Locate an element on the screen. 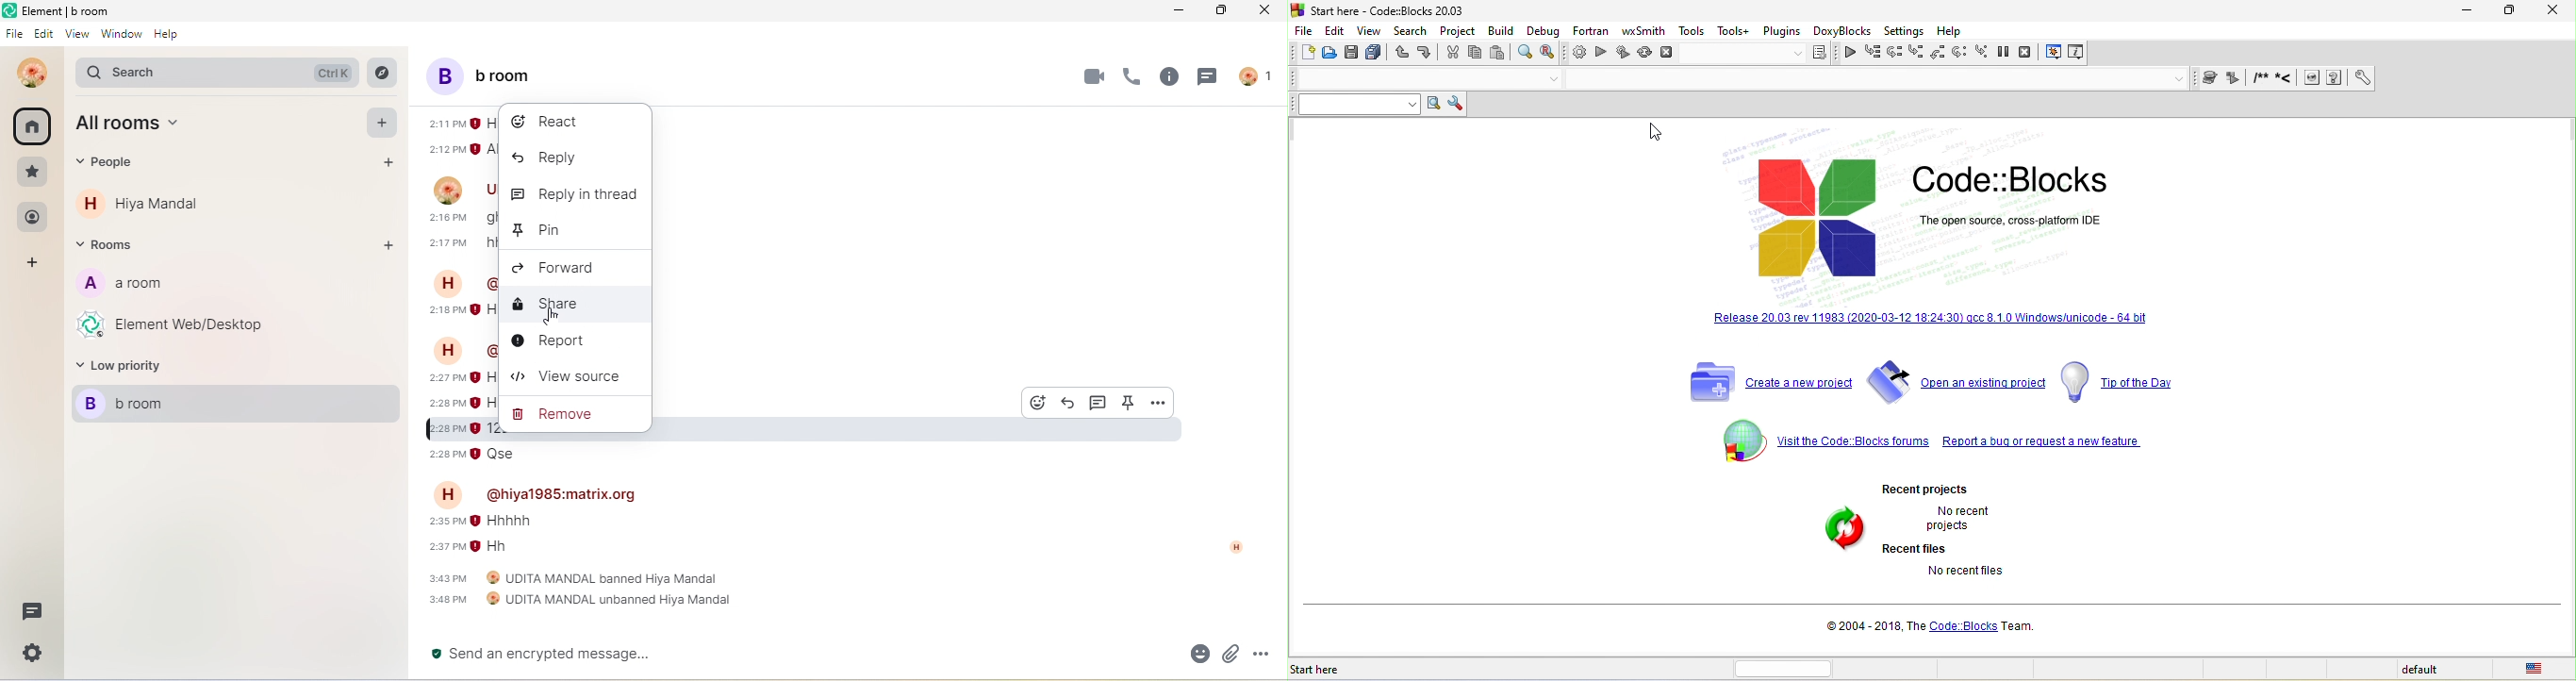 The width and height of the screenshot is (2576, 700). open an existing project is located at coordinates (1958, 381).